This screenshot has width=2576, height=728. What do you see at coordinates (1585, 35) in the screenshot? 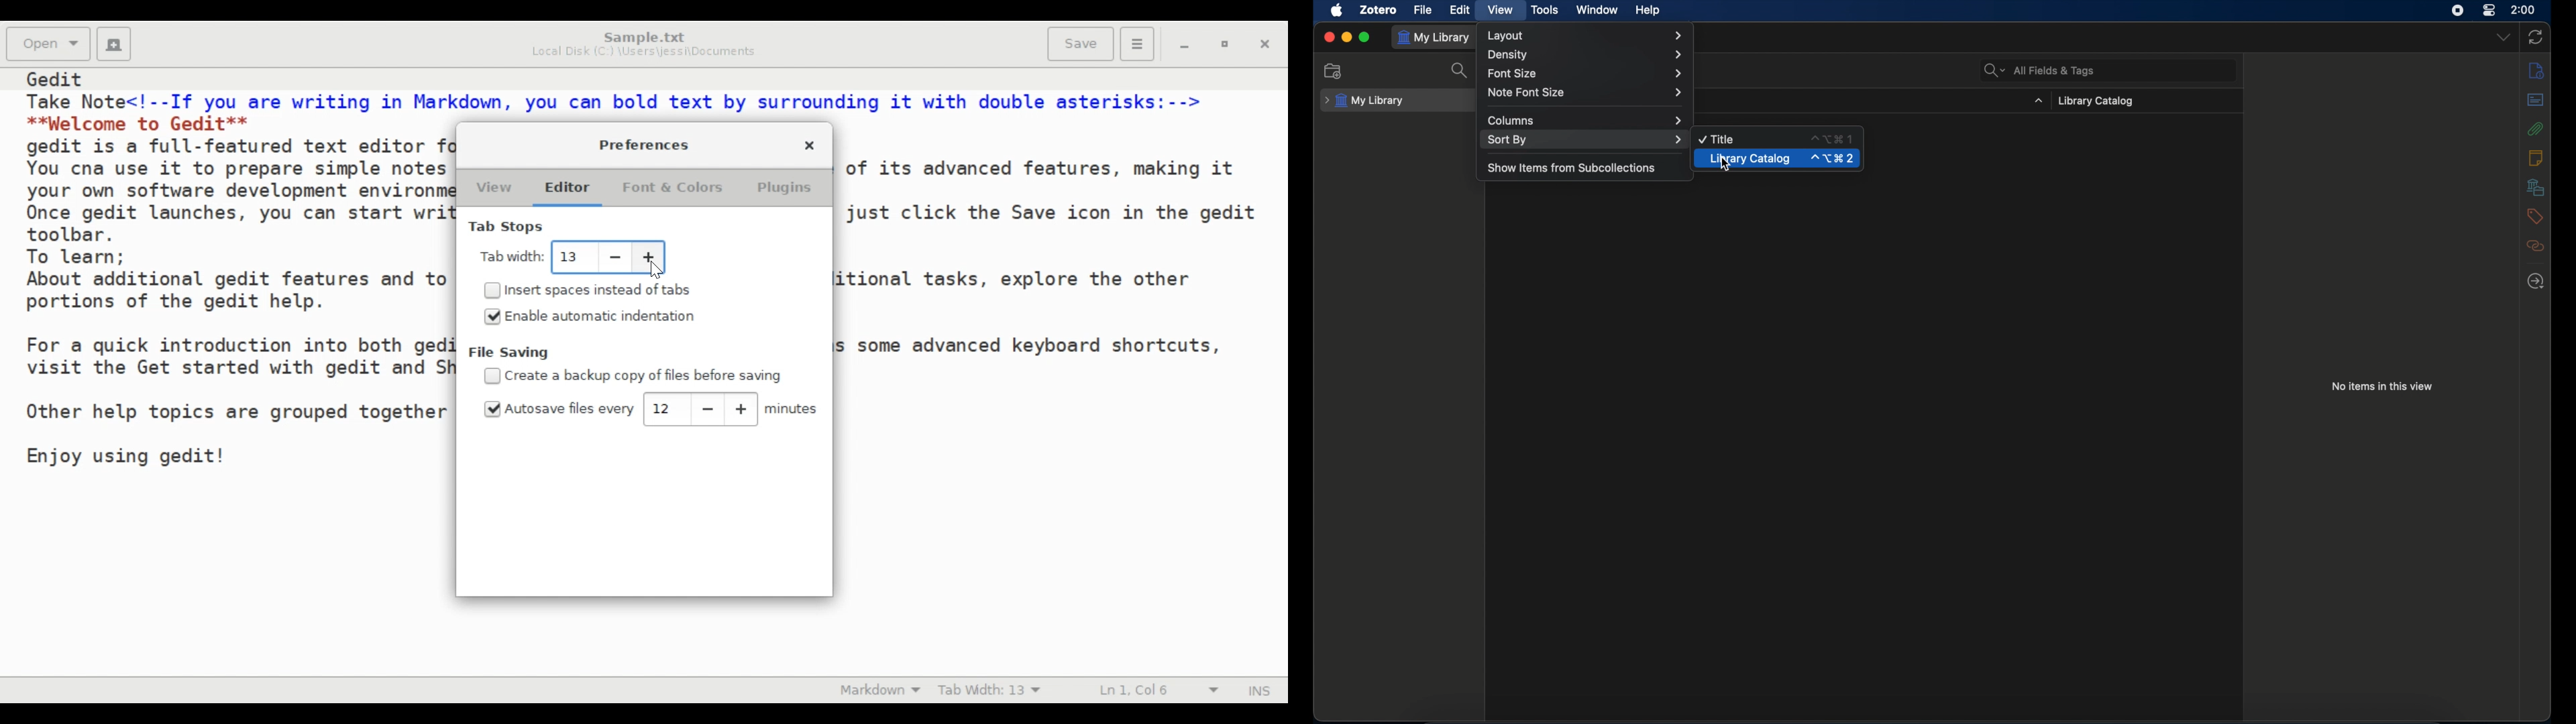
I see `layout` at bounding box center [1585, 35].